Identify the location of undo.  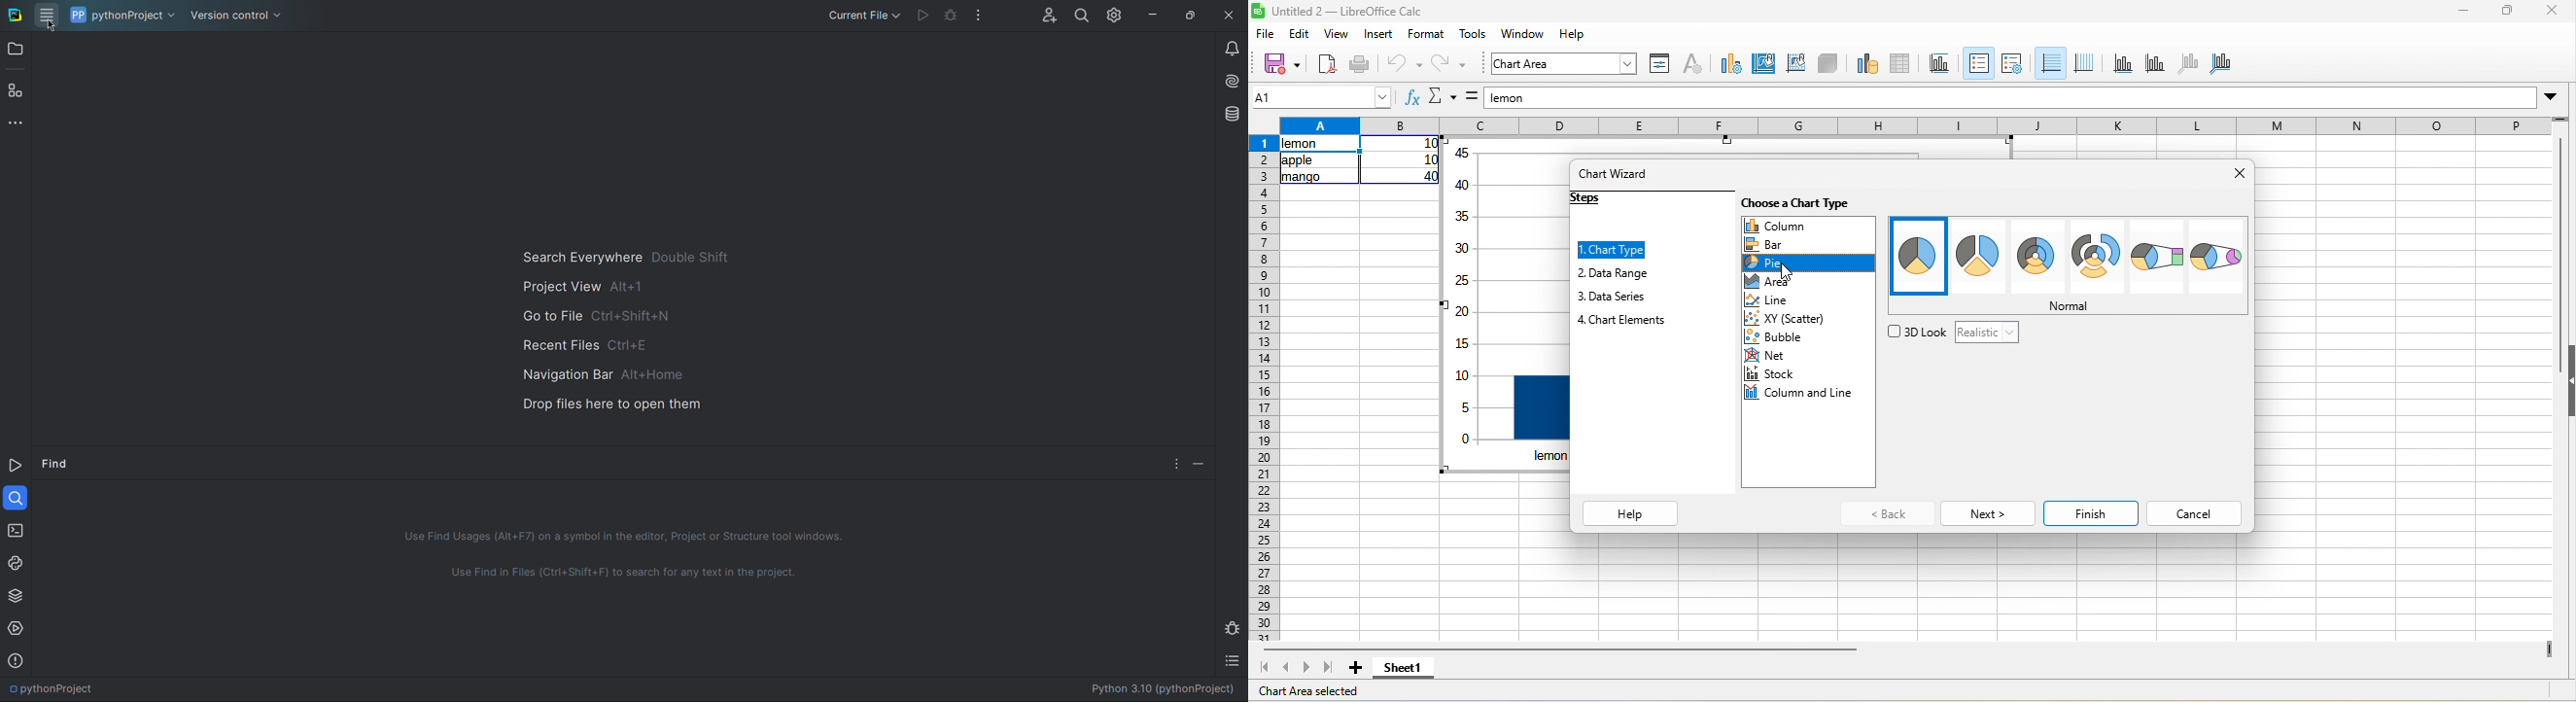
(1409, 62).